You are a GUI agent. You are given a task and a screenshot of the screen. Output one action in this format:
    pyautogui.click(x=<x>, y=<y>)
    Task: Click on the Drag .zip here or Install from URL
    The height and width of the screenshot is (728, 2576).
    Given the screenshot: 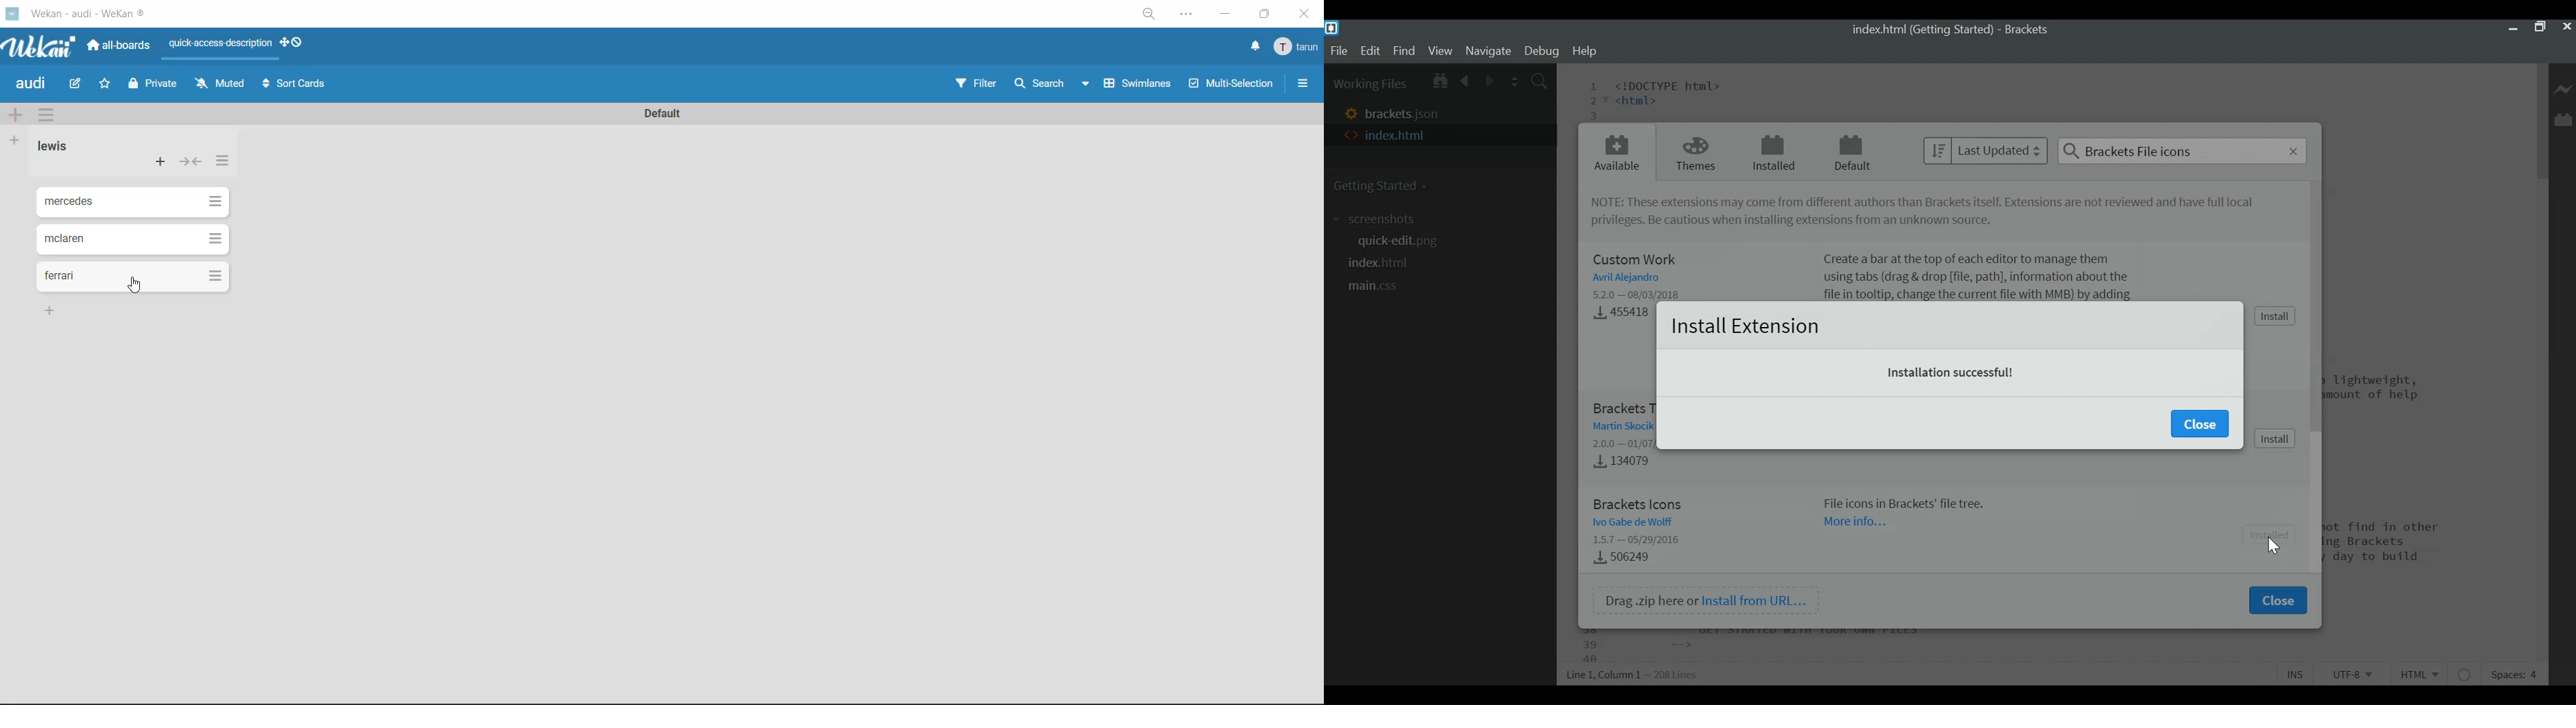 What is the action you would take?
    pyautogui.click(x=1706, y=600)
    